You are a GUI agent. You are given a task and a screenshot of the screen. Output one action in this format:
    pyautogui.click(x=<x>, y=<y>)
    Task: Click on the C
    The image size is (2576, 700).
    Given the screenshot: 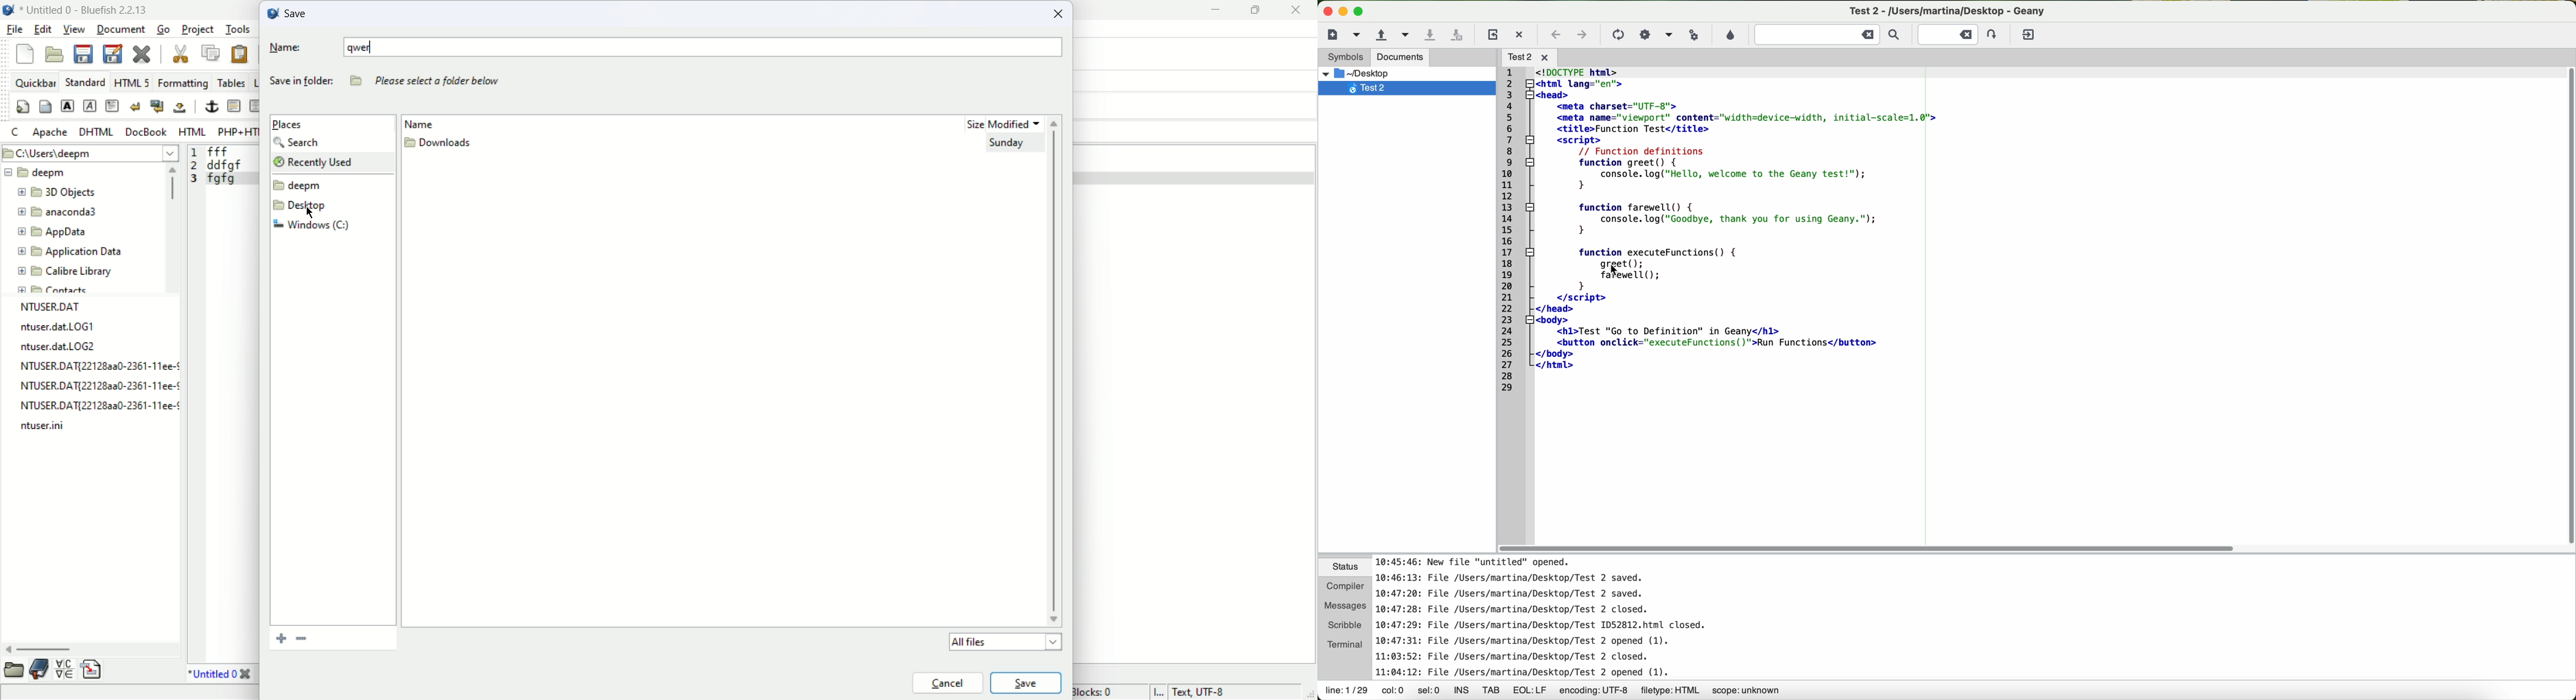 What is the action you would take?
    pyautogui.click(x=16, y=132)
    